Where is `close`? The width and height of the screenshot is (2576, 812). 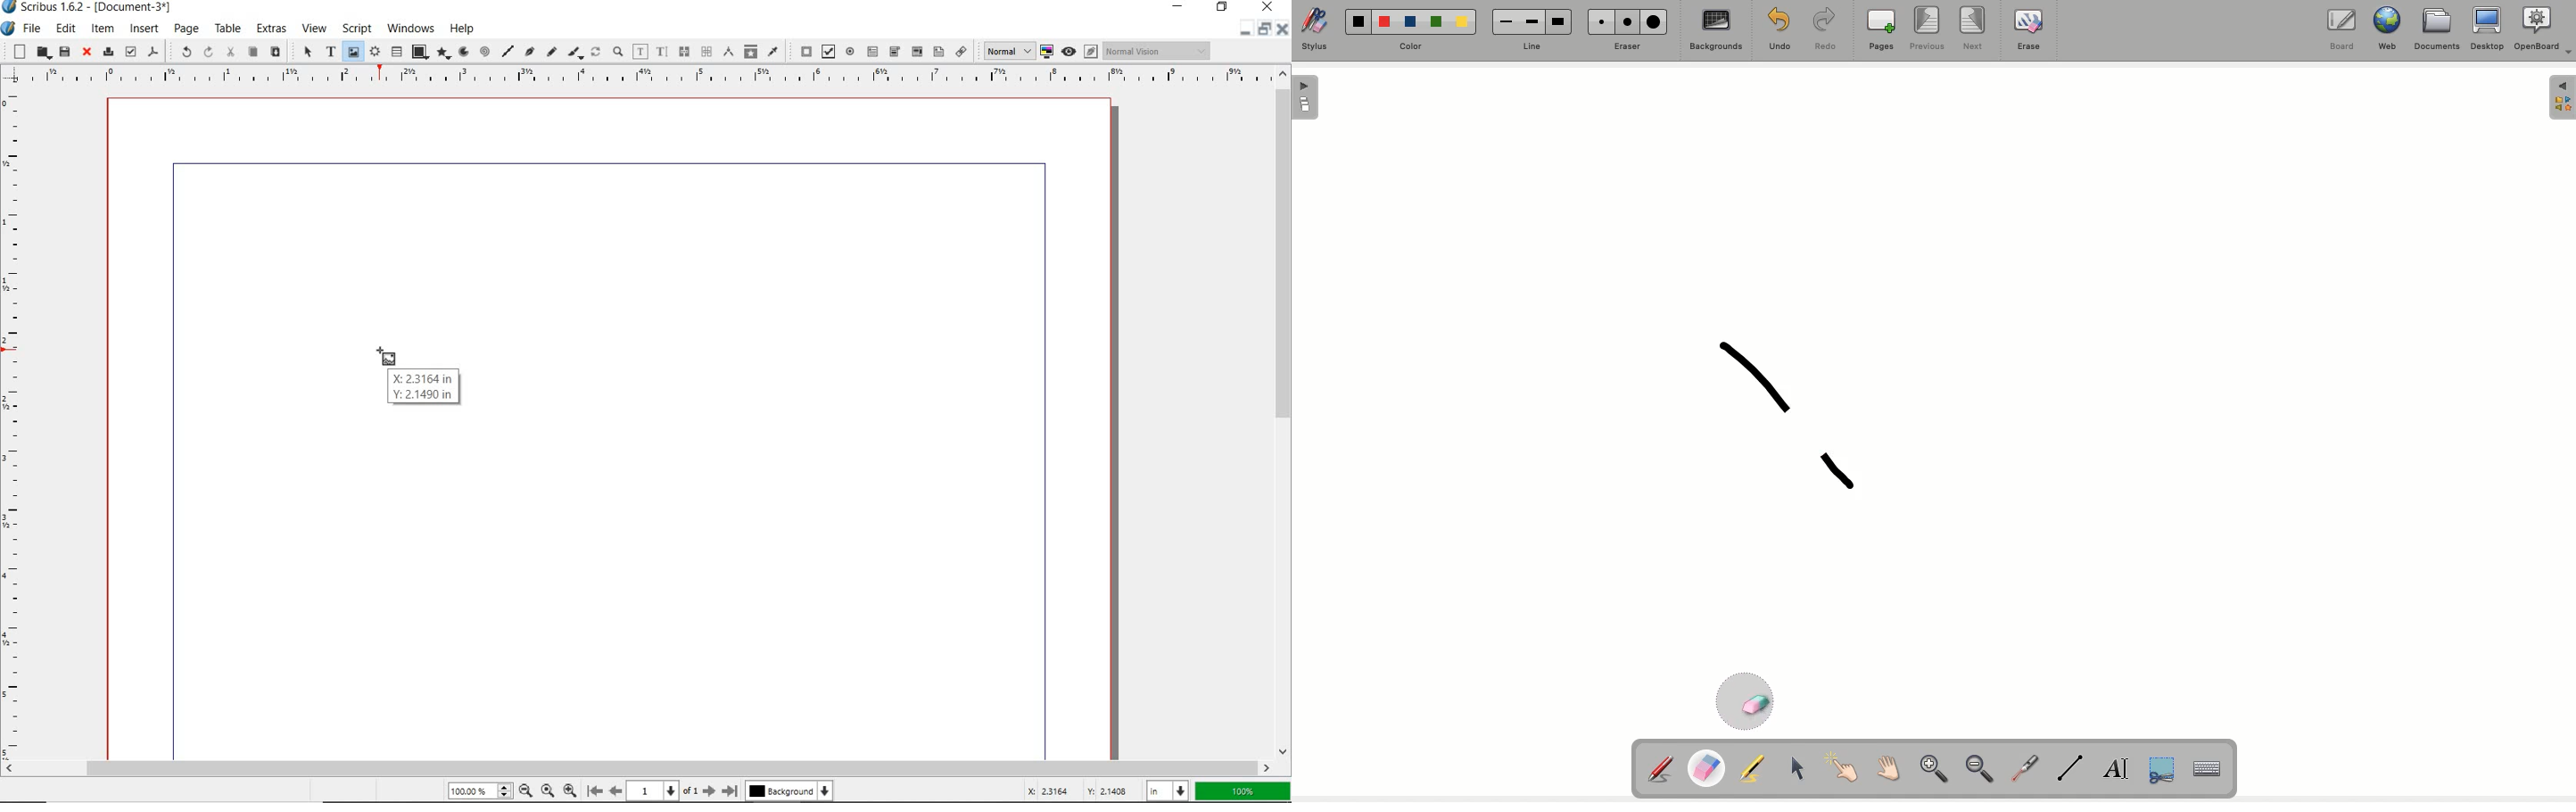
close is located at coordinates (88, 52).